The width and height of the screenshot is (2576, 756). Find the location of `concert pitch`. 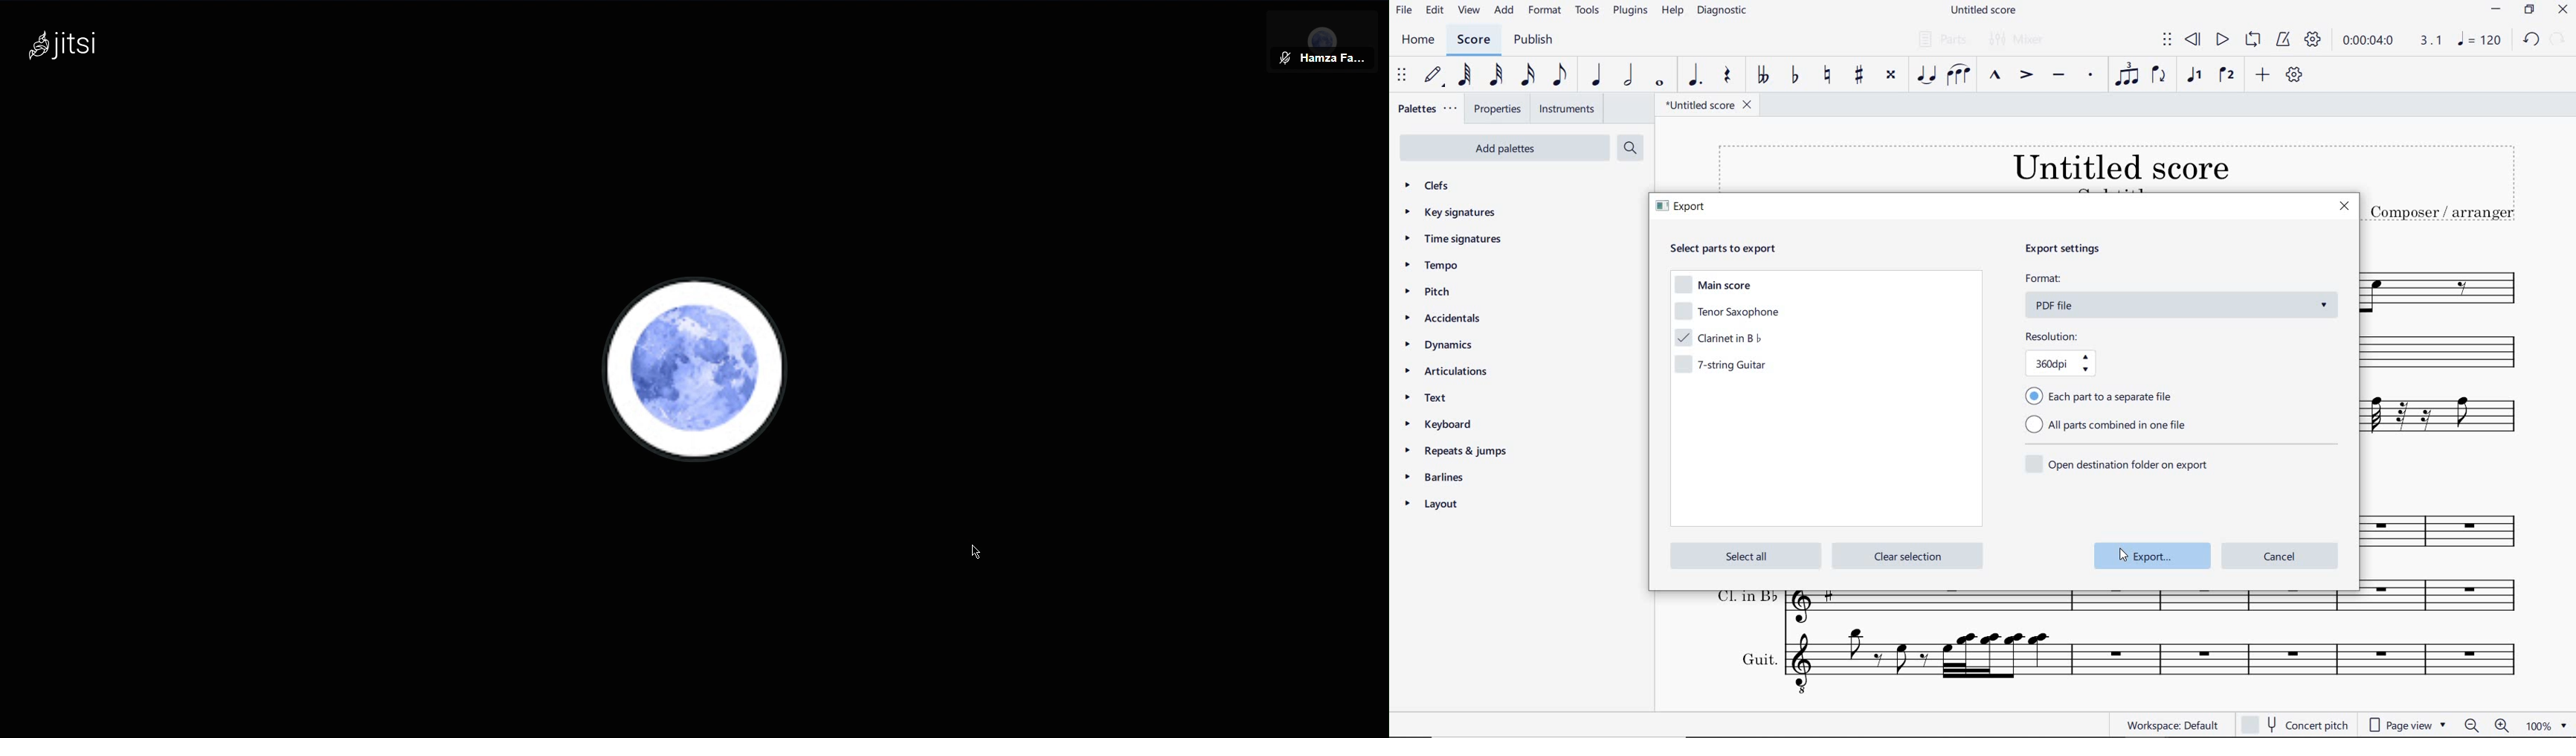

concert pitch is located at coordinates (2296, 725).